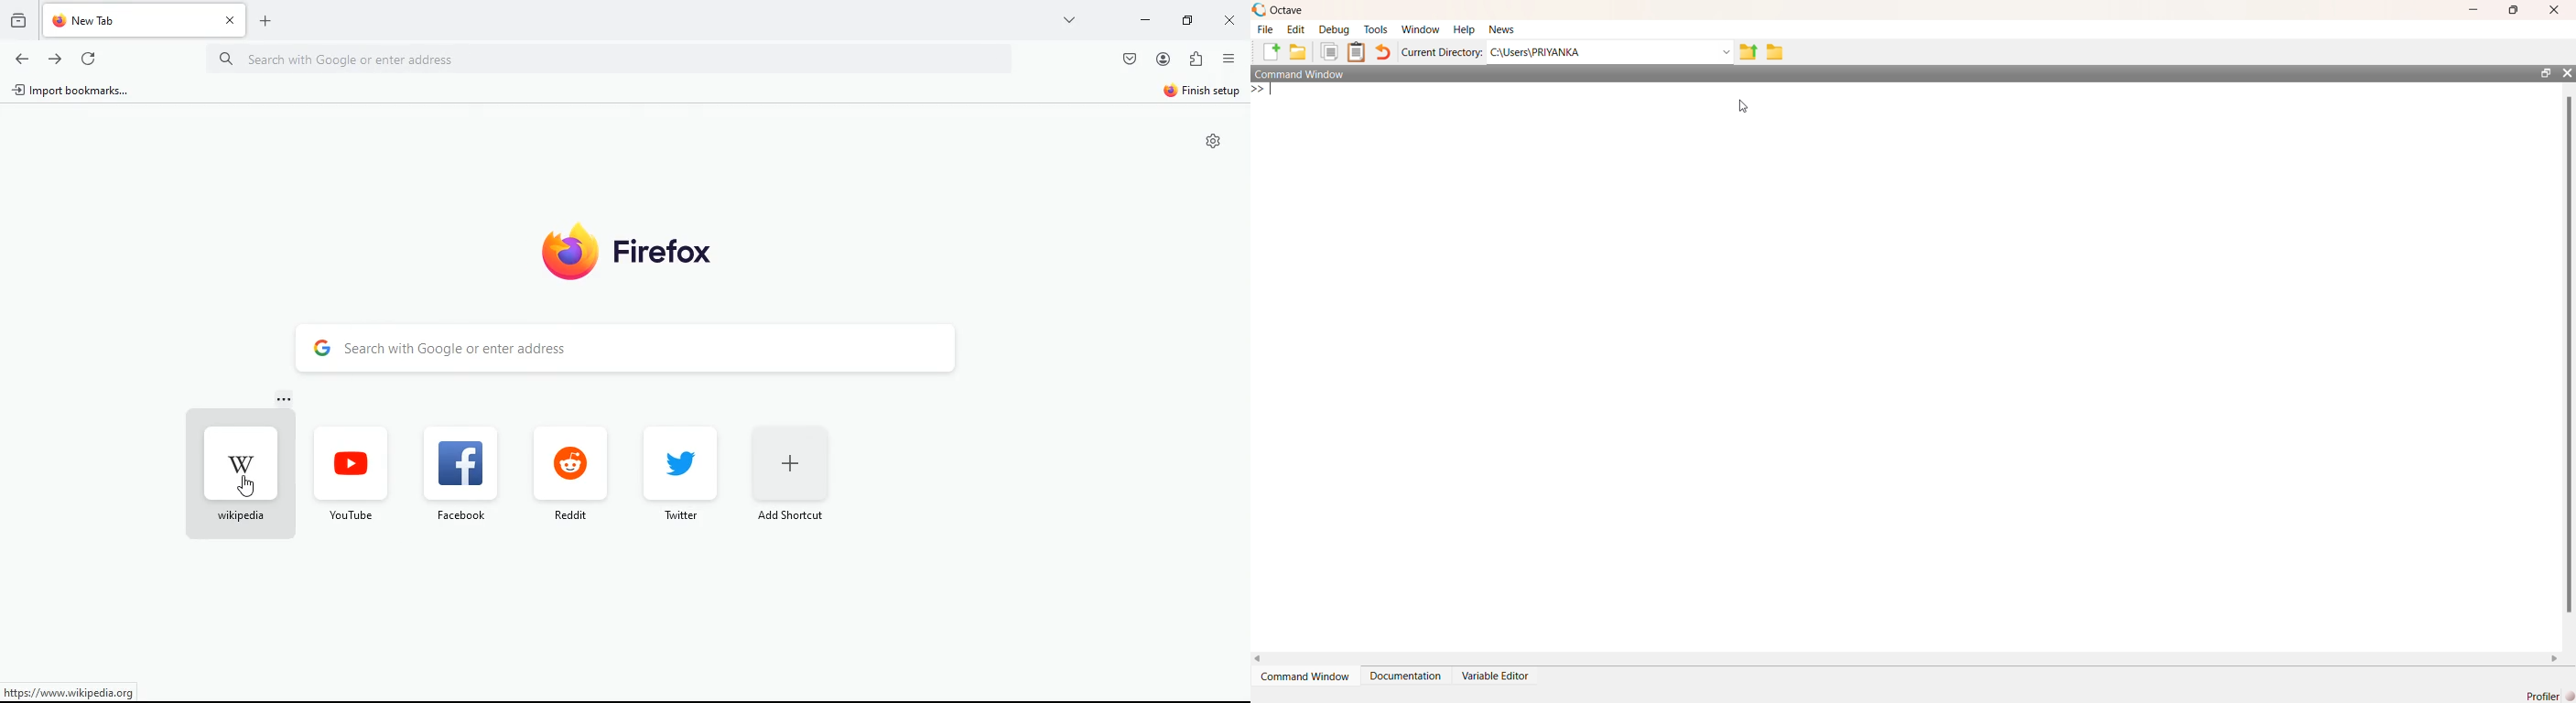 The image size is (2576, 728). Describe the element at coordinates (676, 515) in the screenshot. I see `twitter` at that location.